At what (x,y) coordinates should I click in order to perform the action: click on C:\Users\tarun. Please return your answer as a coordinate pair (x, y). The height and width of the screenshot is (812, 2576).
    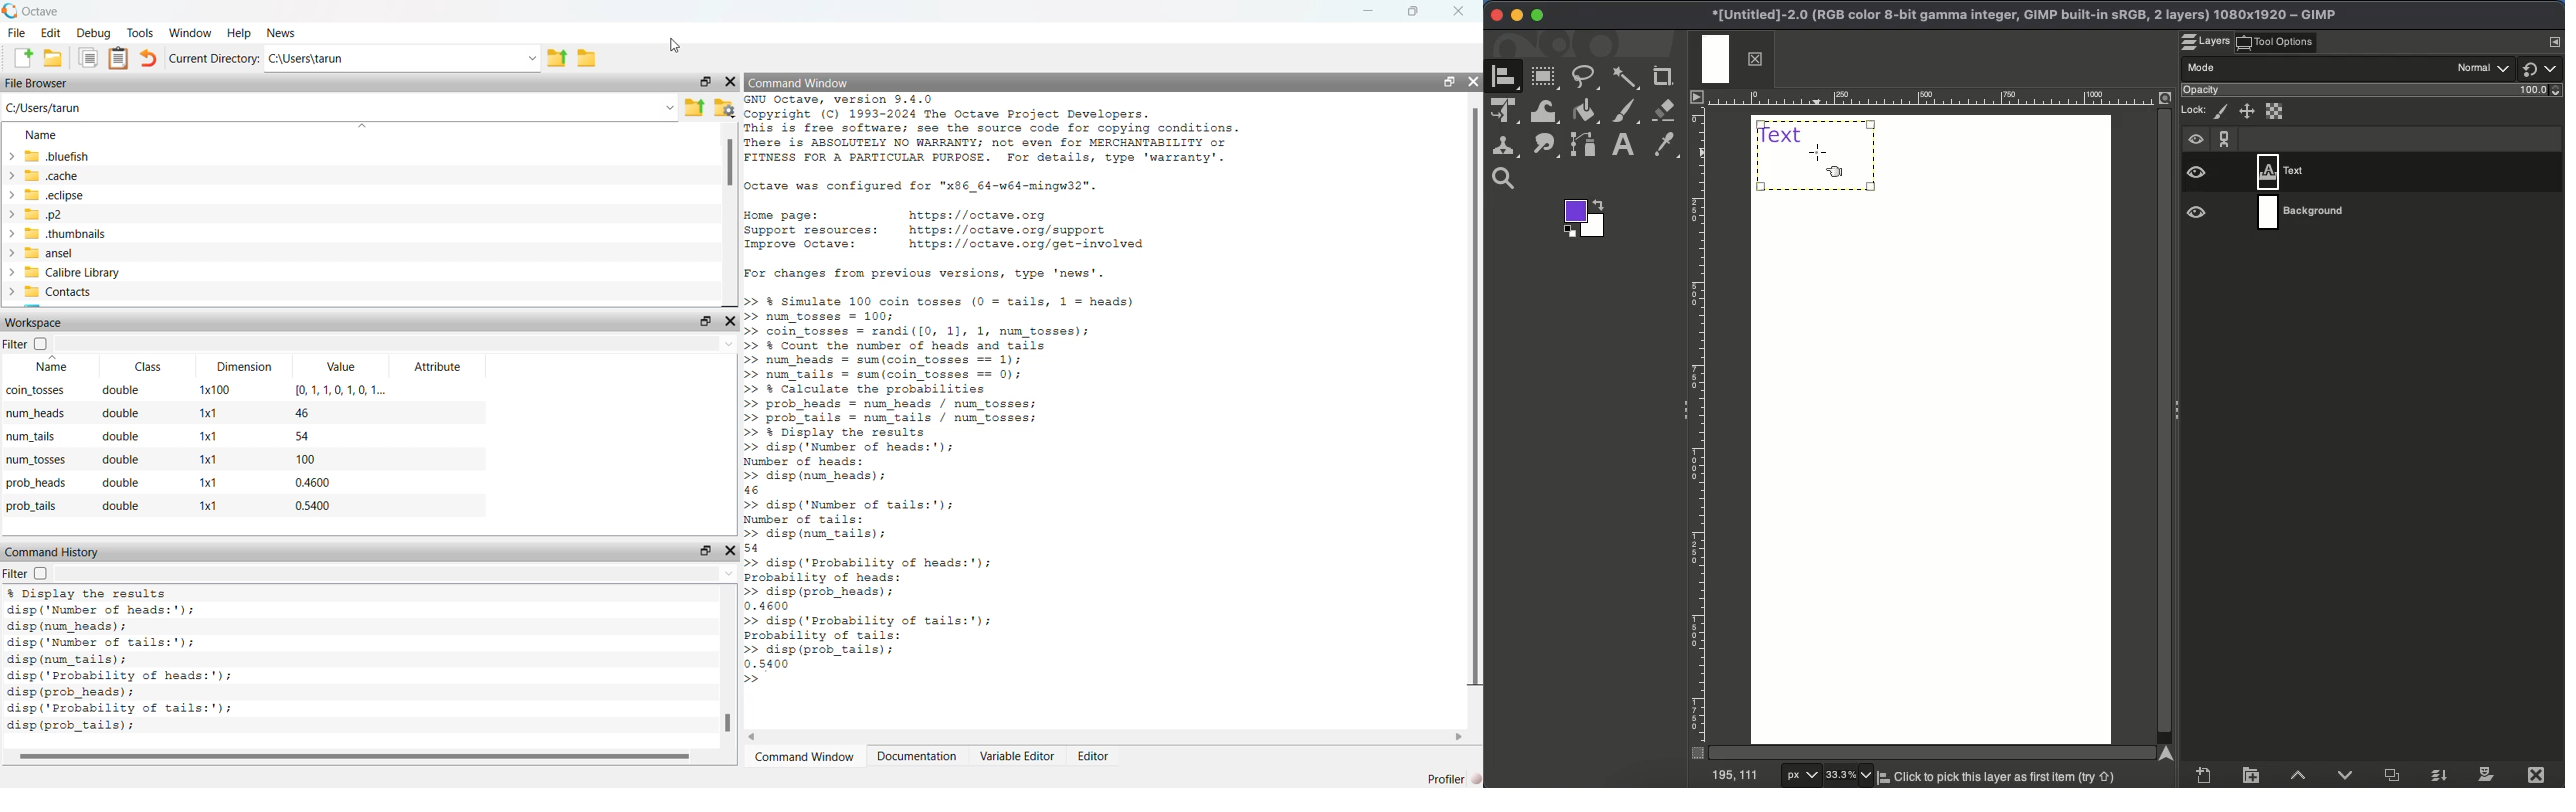
    Looking at the image, I should click on (45, 107).